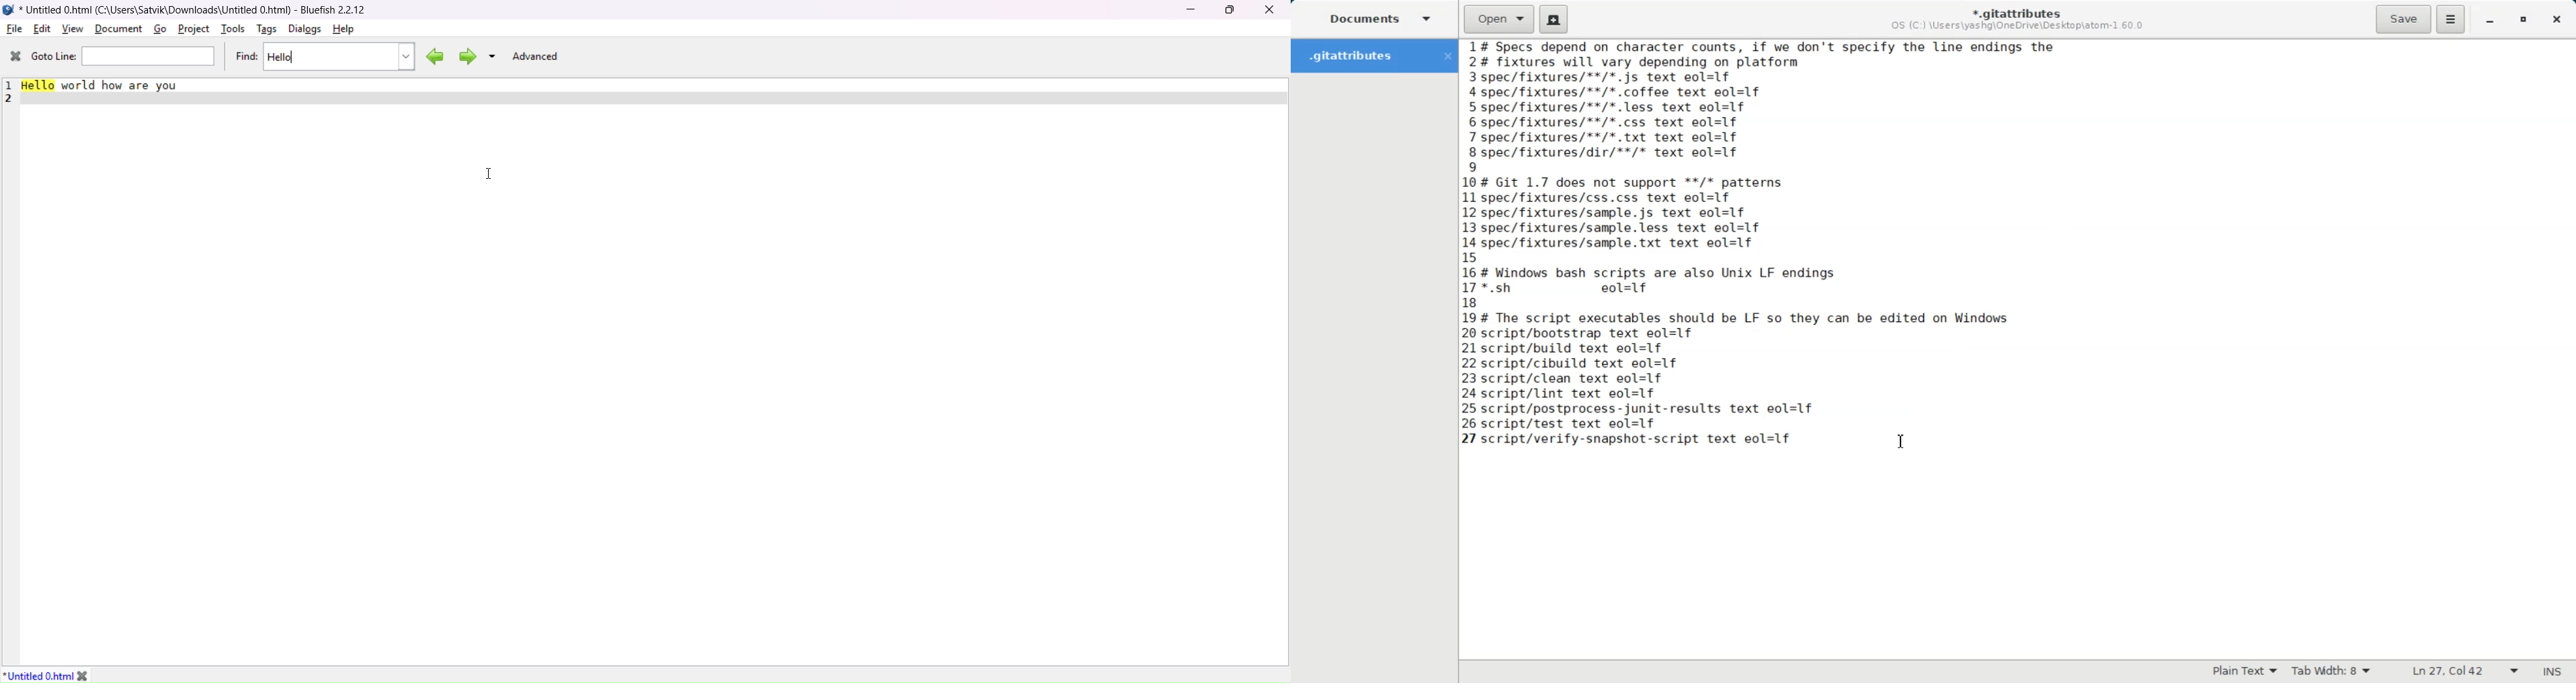 The width and height of the screenshot is (2576, 700). I want to click on enter line number, so click(150, 56).